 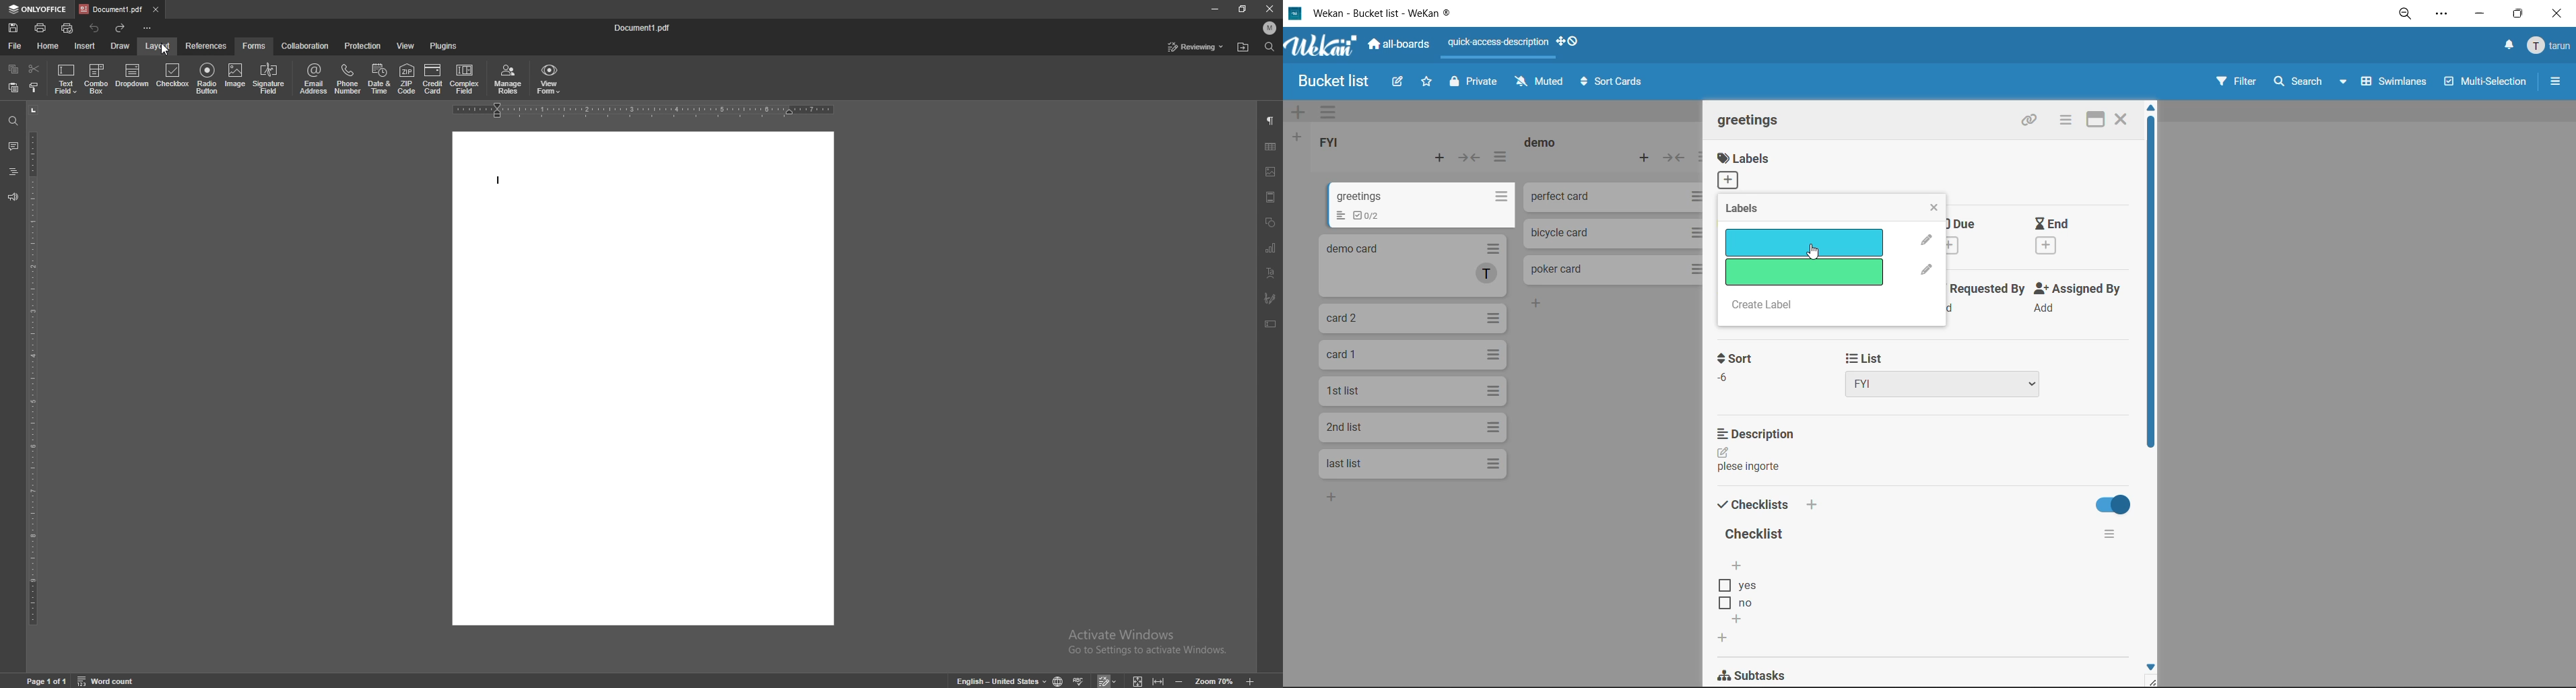 I want to click on manage roles, so click(x=509, y=79).